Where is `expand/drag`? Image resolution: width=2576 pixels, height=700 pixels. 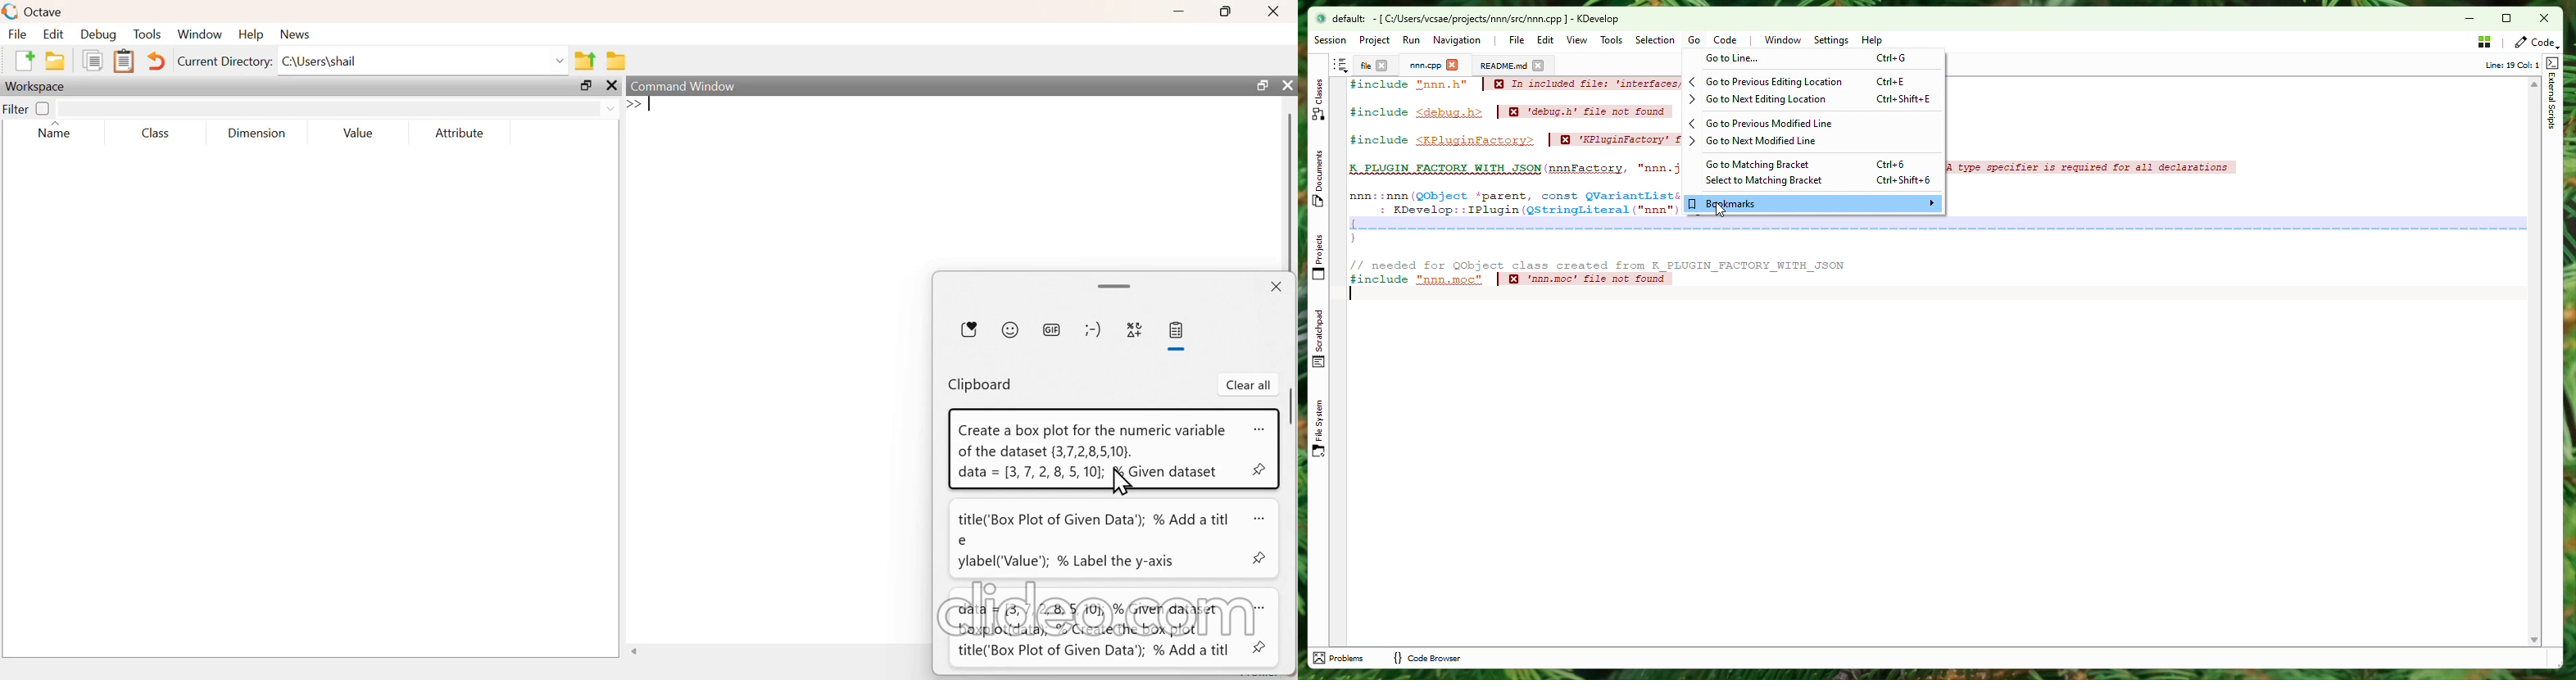
expand/drag is located at coordinates (1113, 285).